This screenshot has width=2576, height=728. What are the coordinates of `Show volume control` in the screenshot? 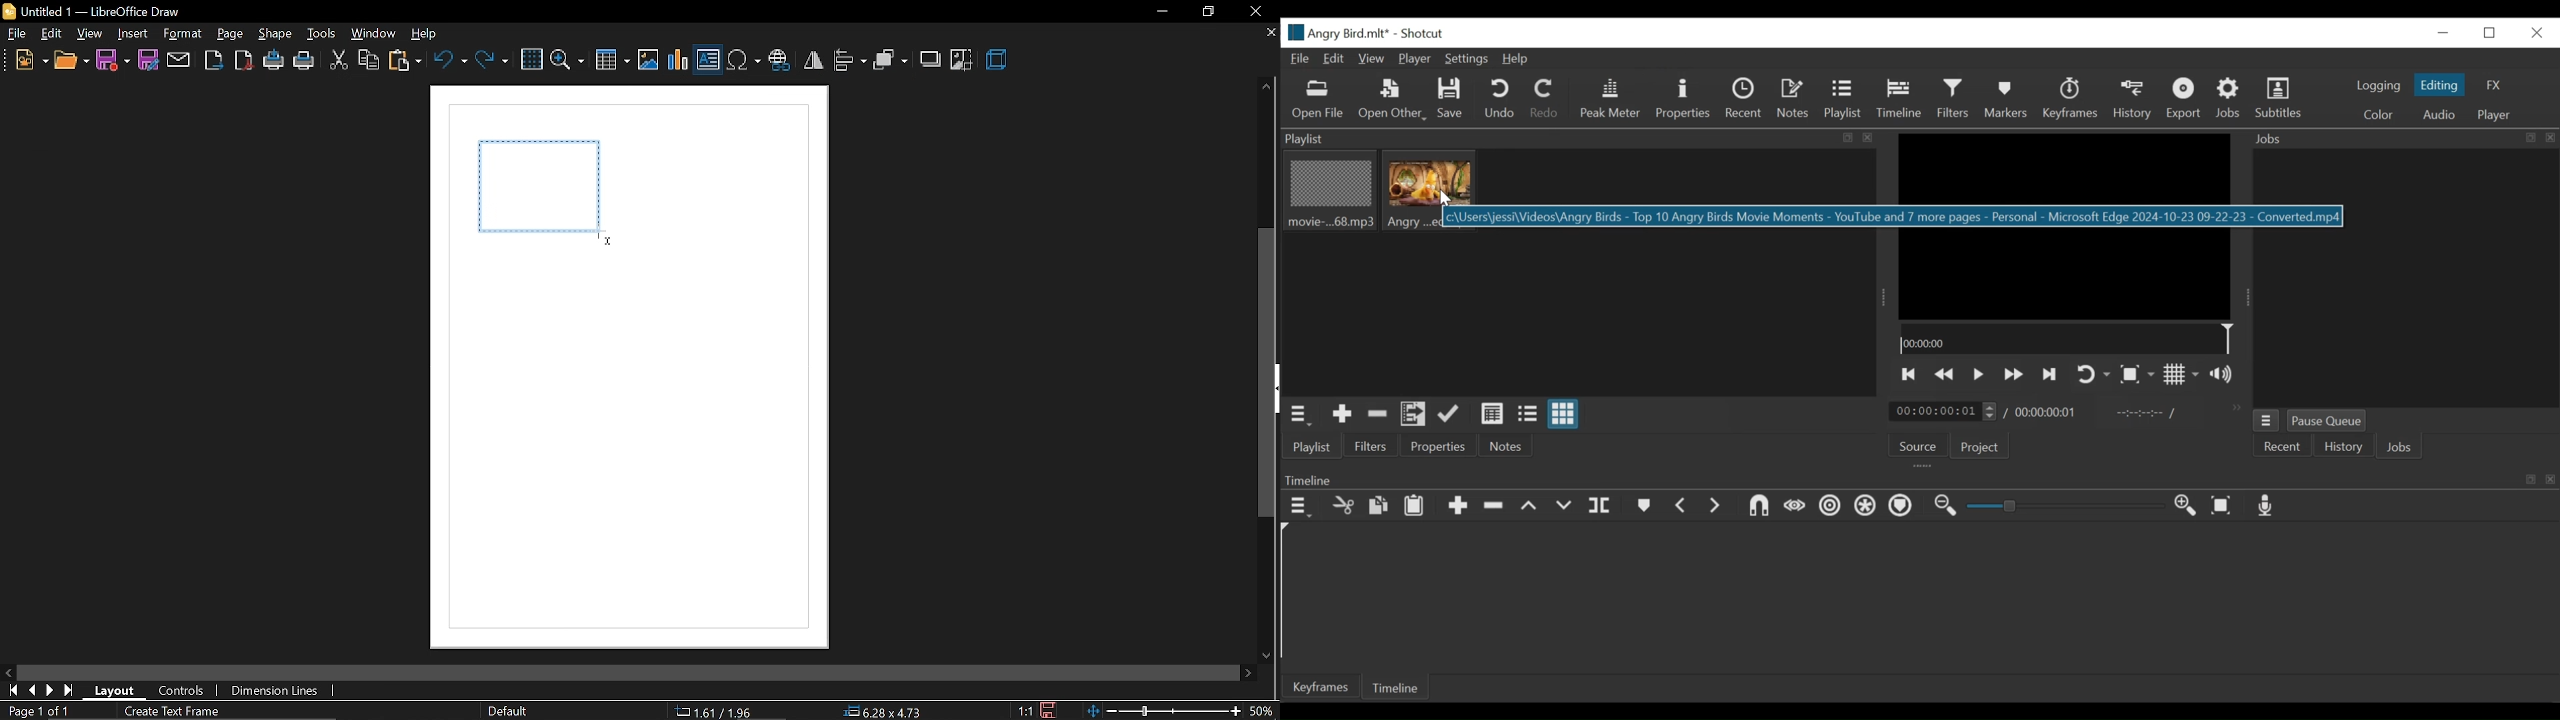 It's located at (2226, 375).